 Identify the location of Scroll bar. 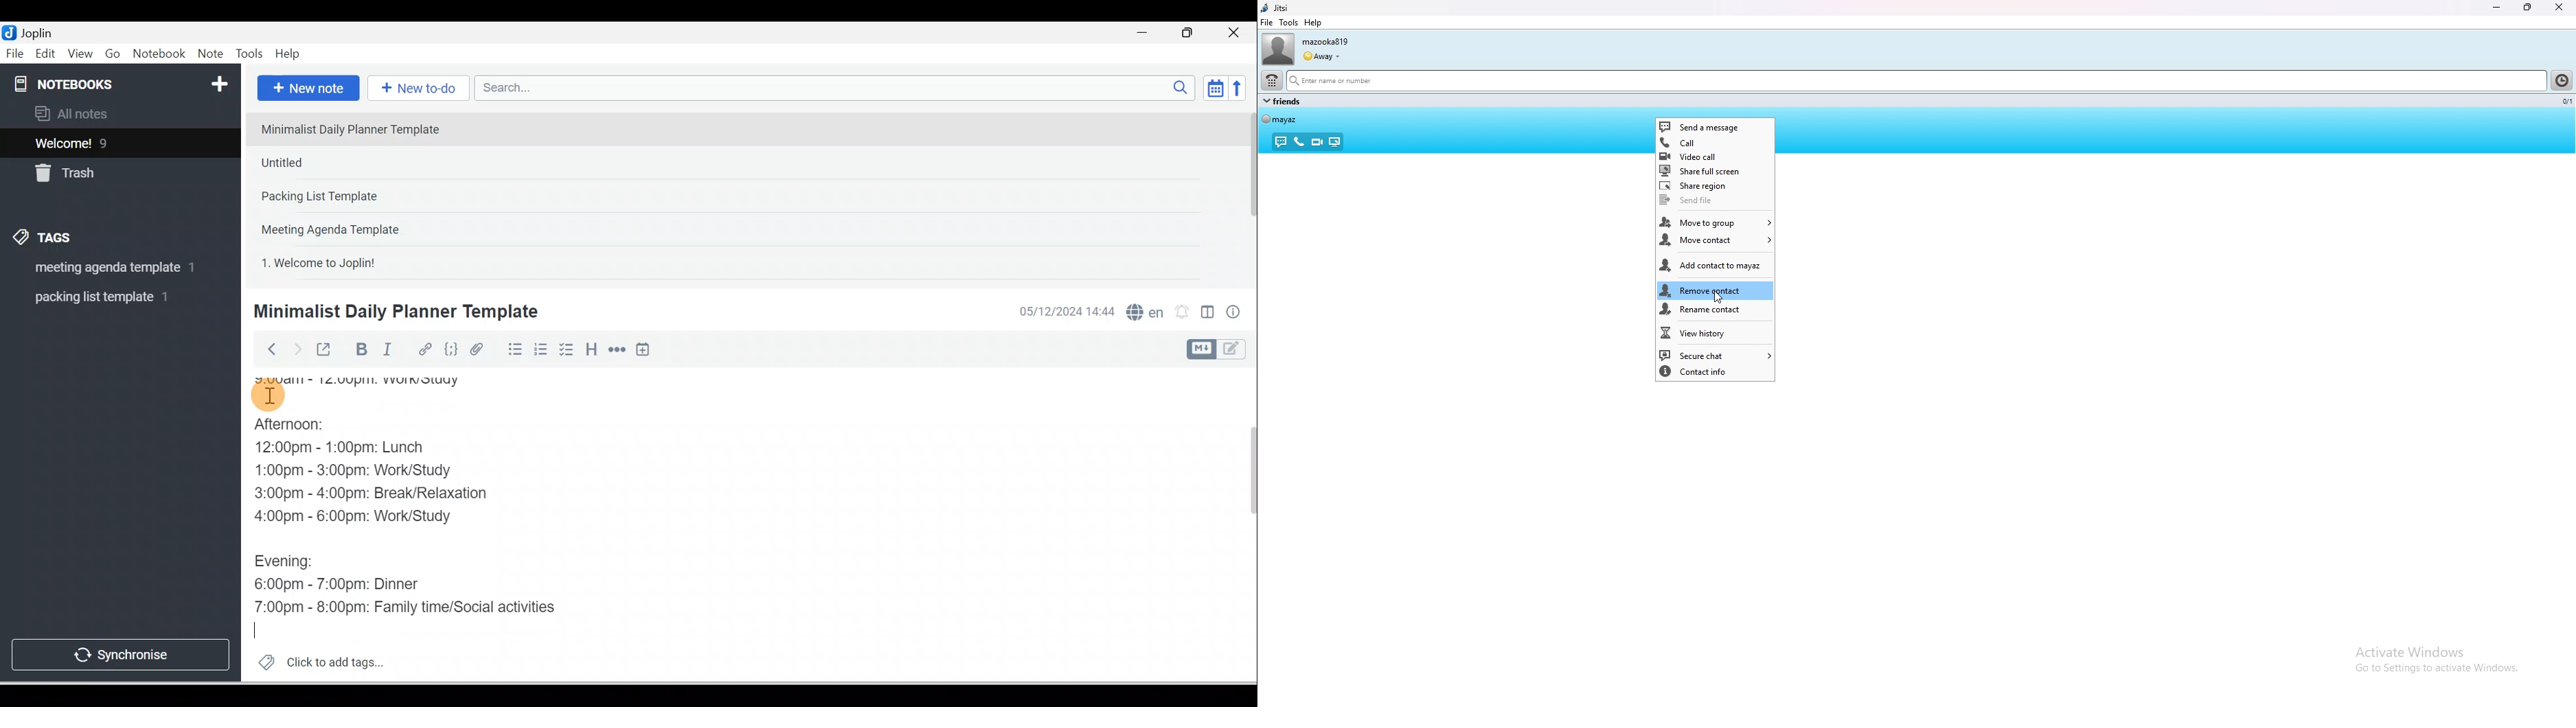
(1243, 525).